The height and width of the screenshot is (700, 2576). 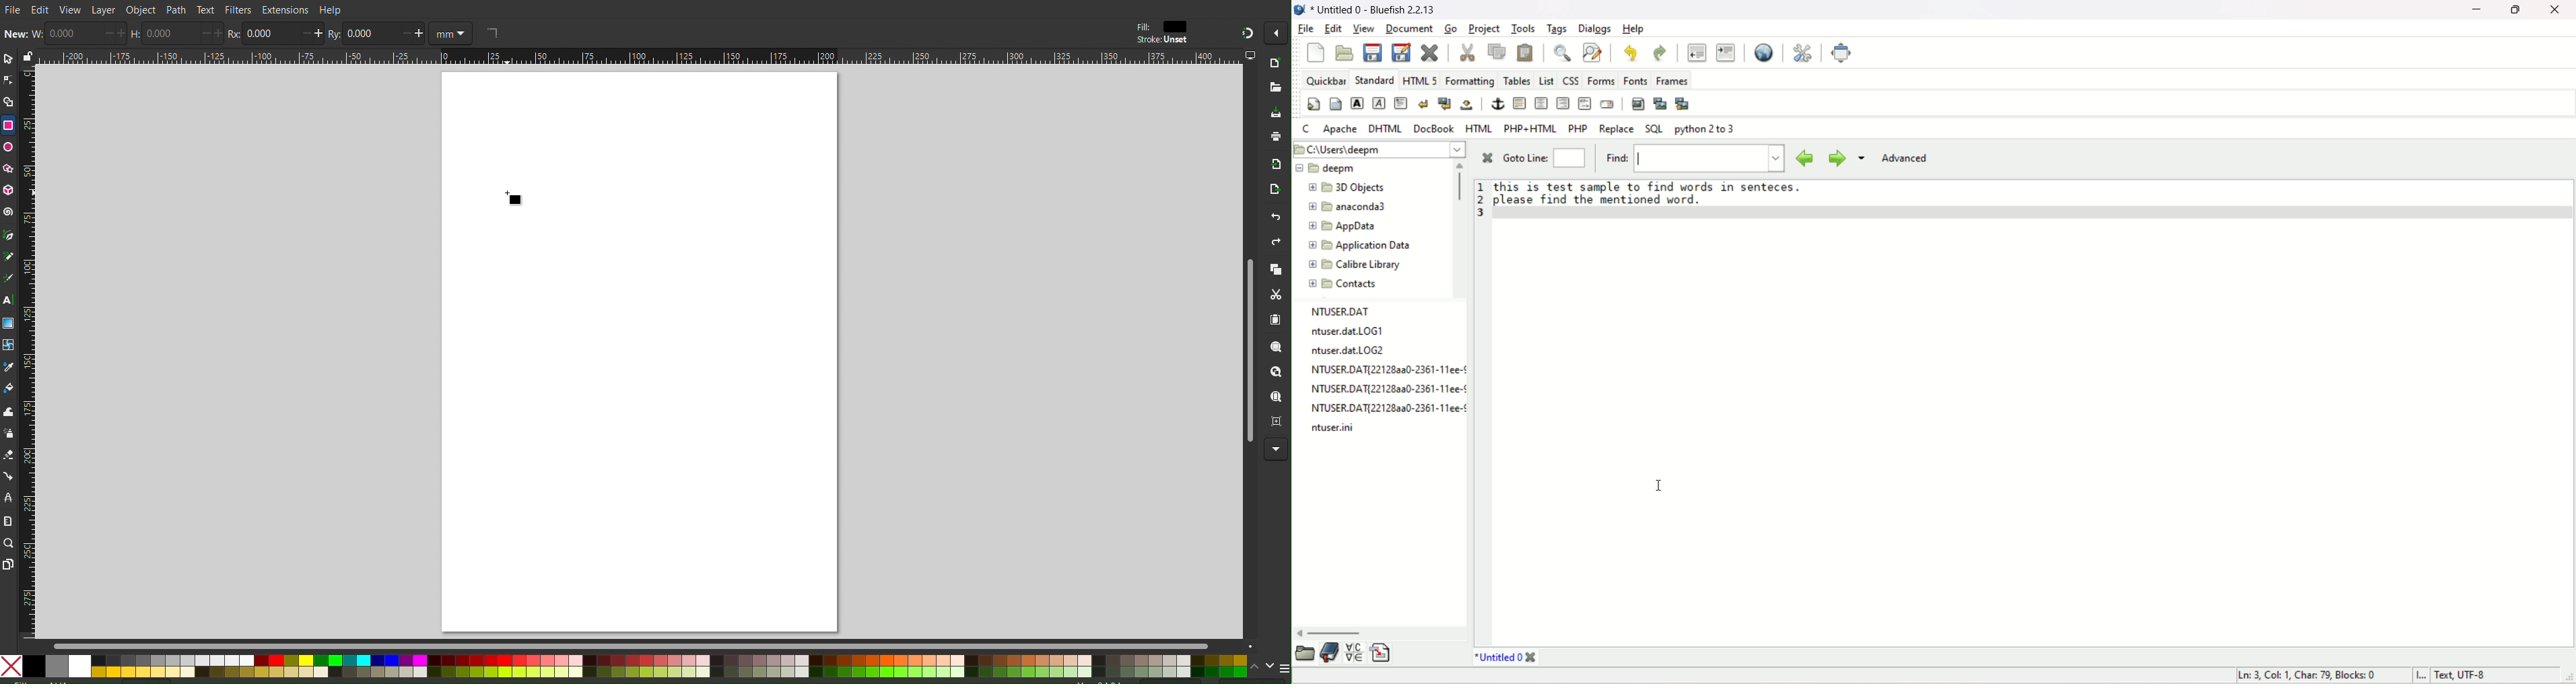 I want to click on Import Bitmap, so click(x=1272, y=166).